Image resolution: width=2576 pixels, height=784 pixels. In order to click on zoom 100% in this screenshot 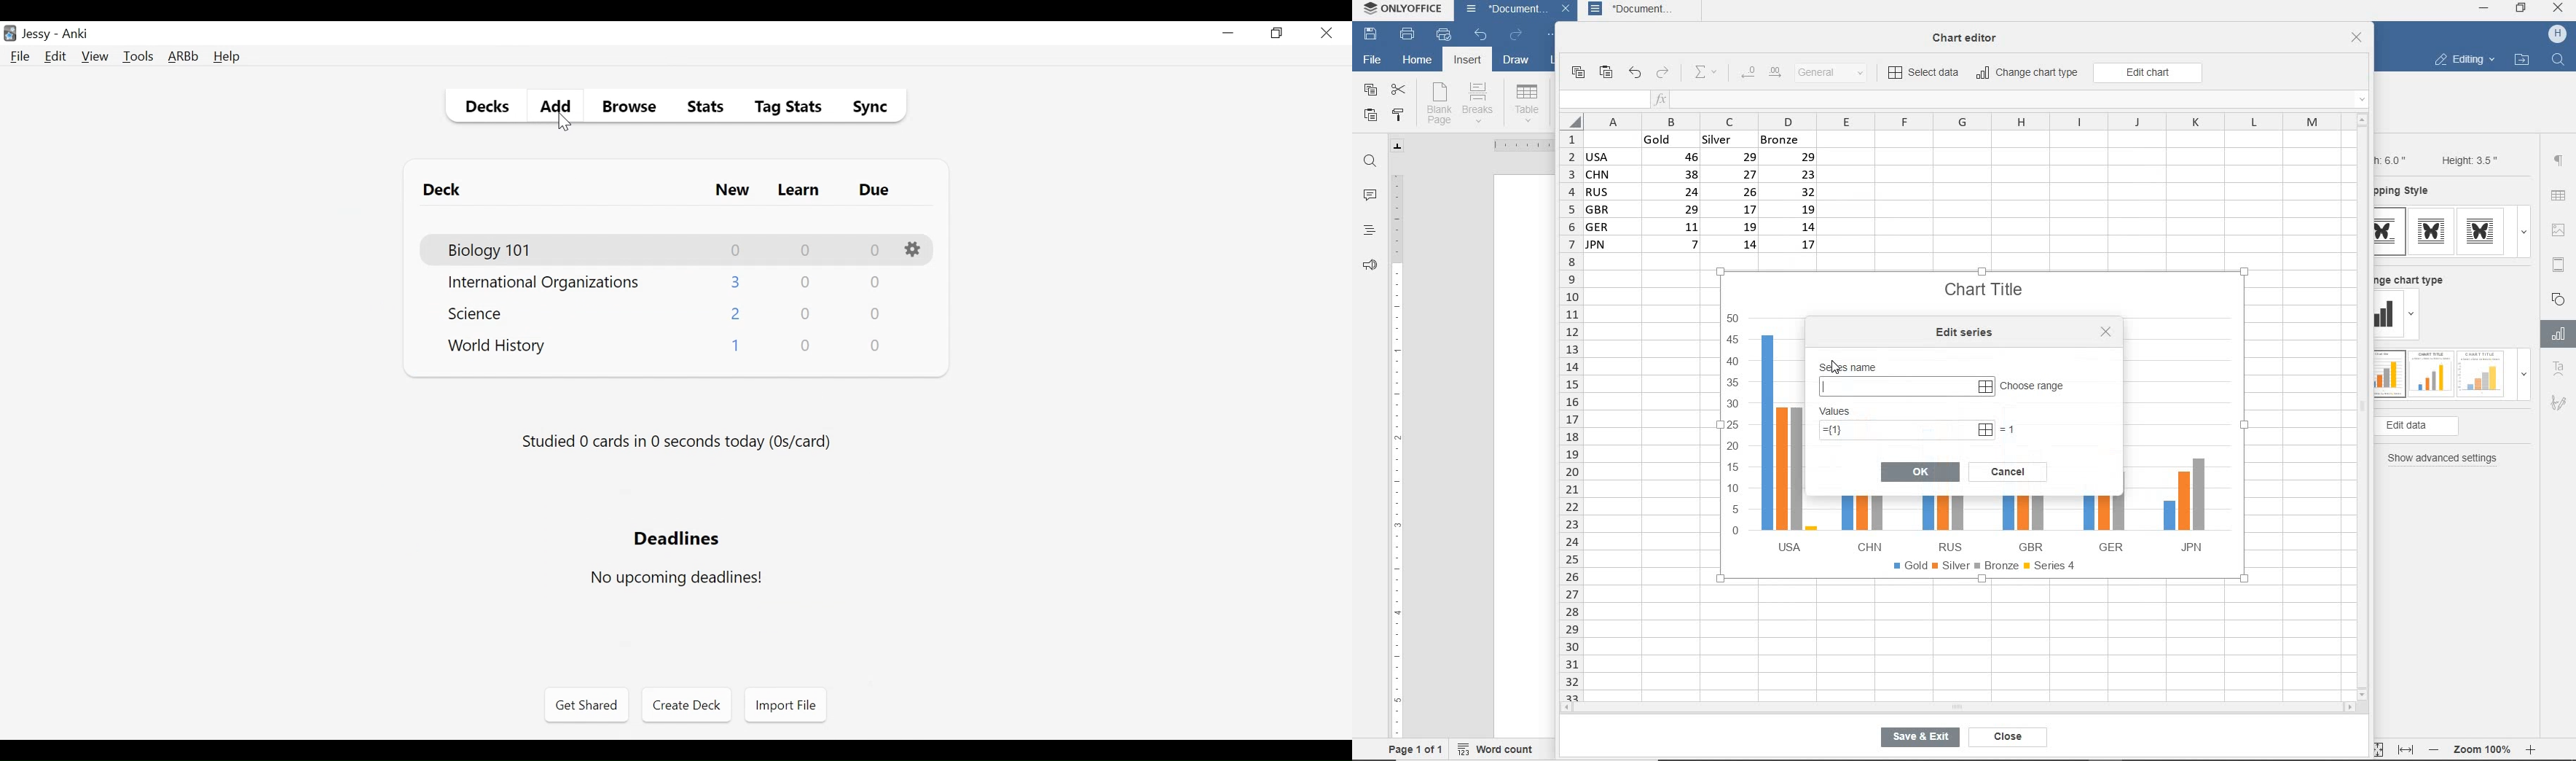, I will do `click(2485, 747)`.